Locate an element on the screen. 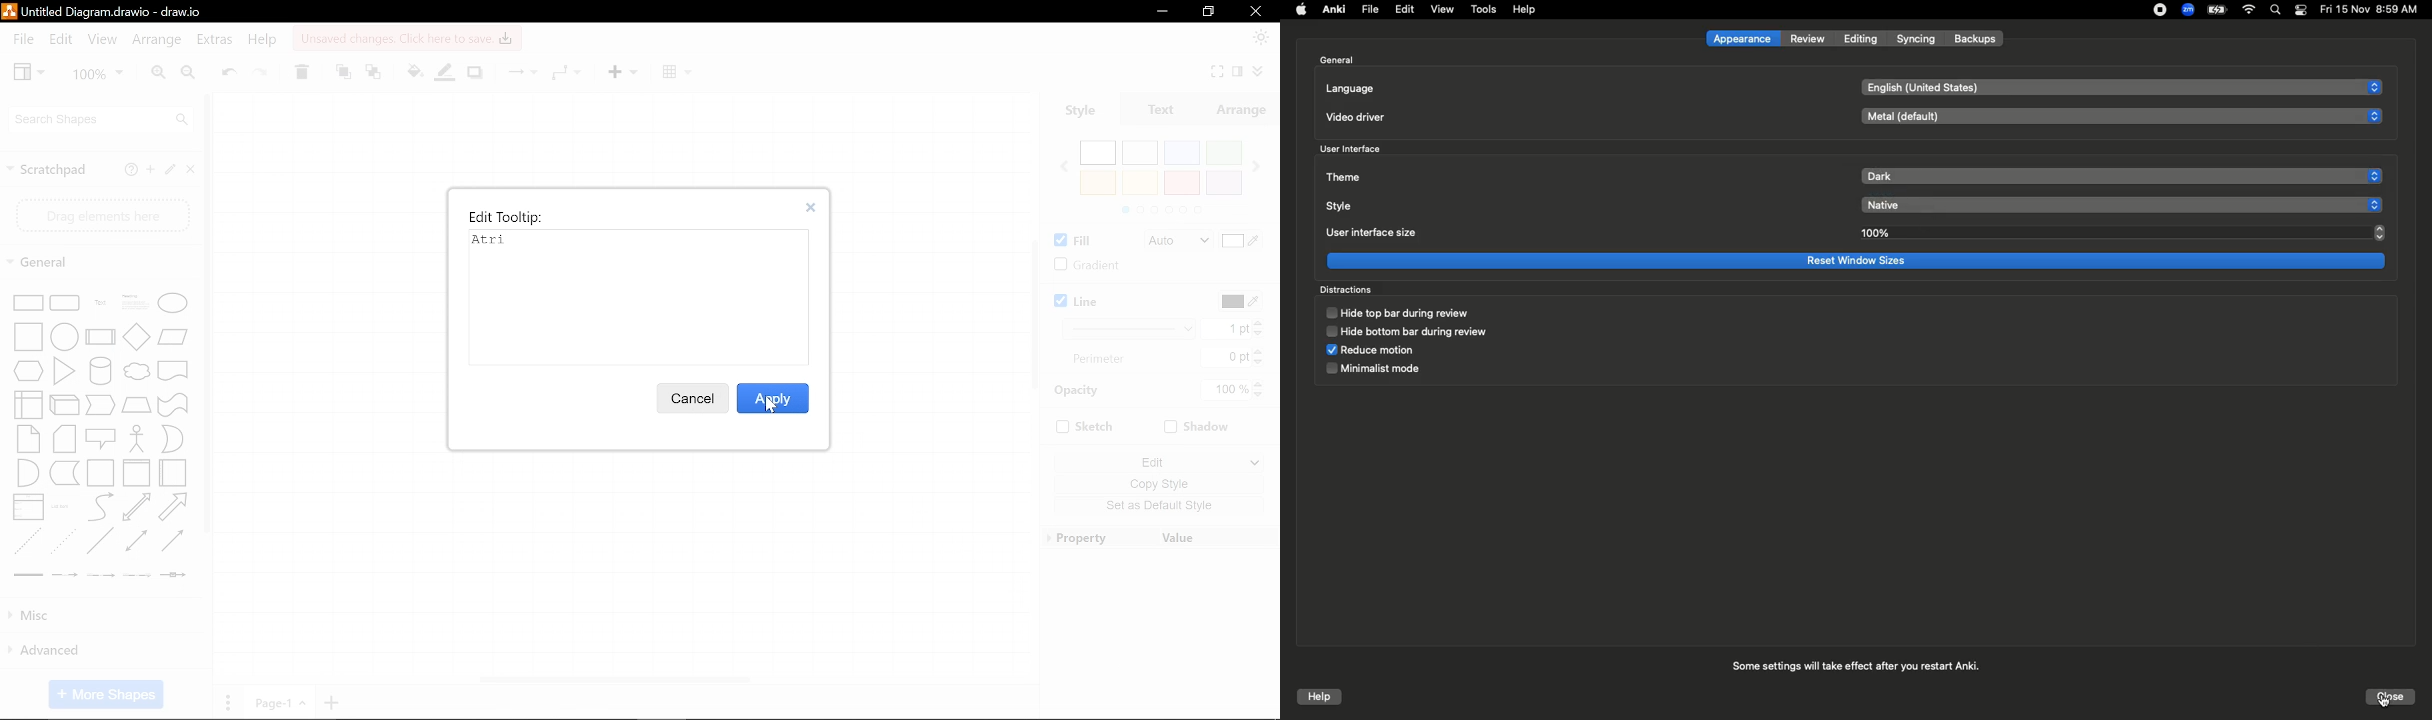 This screenshot has height=728, width=2436. Metal is located at coordinates (2120, 116).